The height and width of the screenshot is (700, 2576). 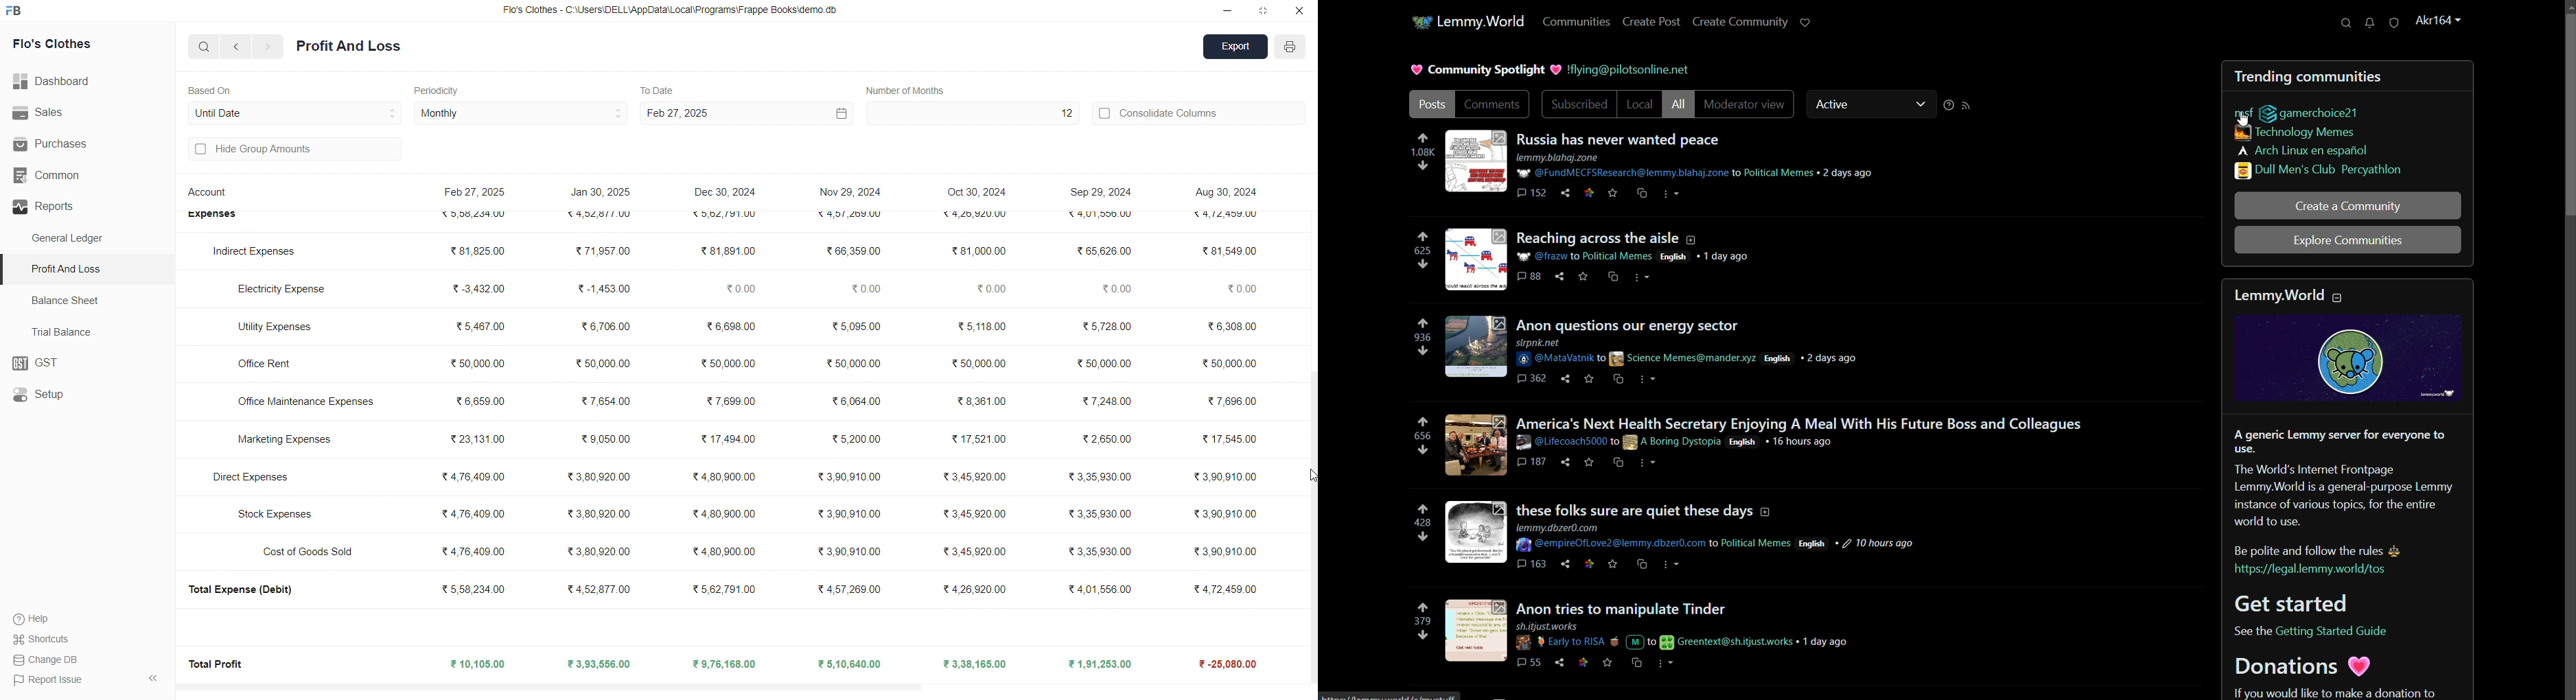 What do you see at coordinates (1588, 376) in the screenshot?
I see `save` at bounding box center [1588, 376].